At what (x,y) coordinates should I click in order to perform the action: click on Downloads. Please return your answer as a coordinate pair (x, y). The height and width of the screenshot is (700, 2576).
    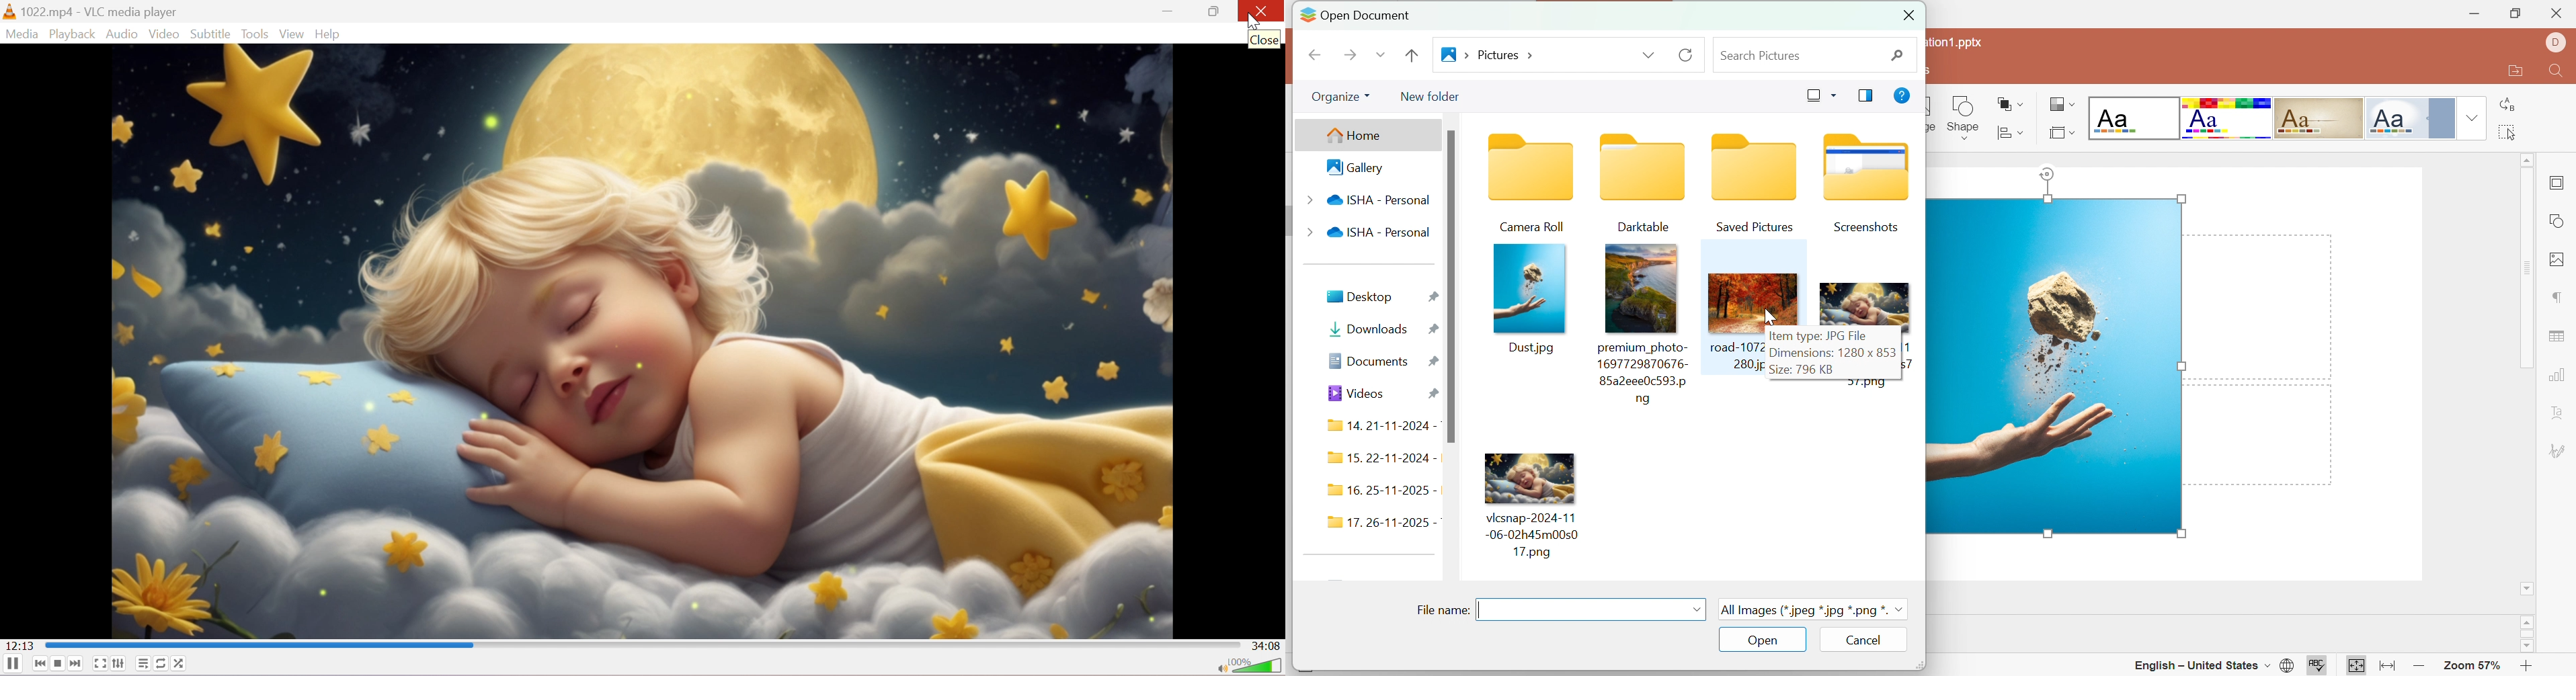
    Looking at the image, I should click on (1370, 328).